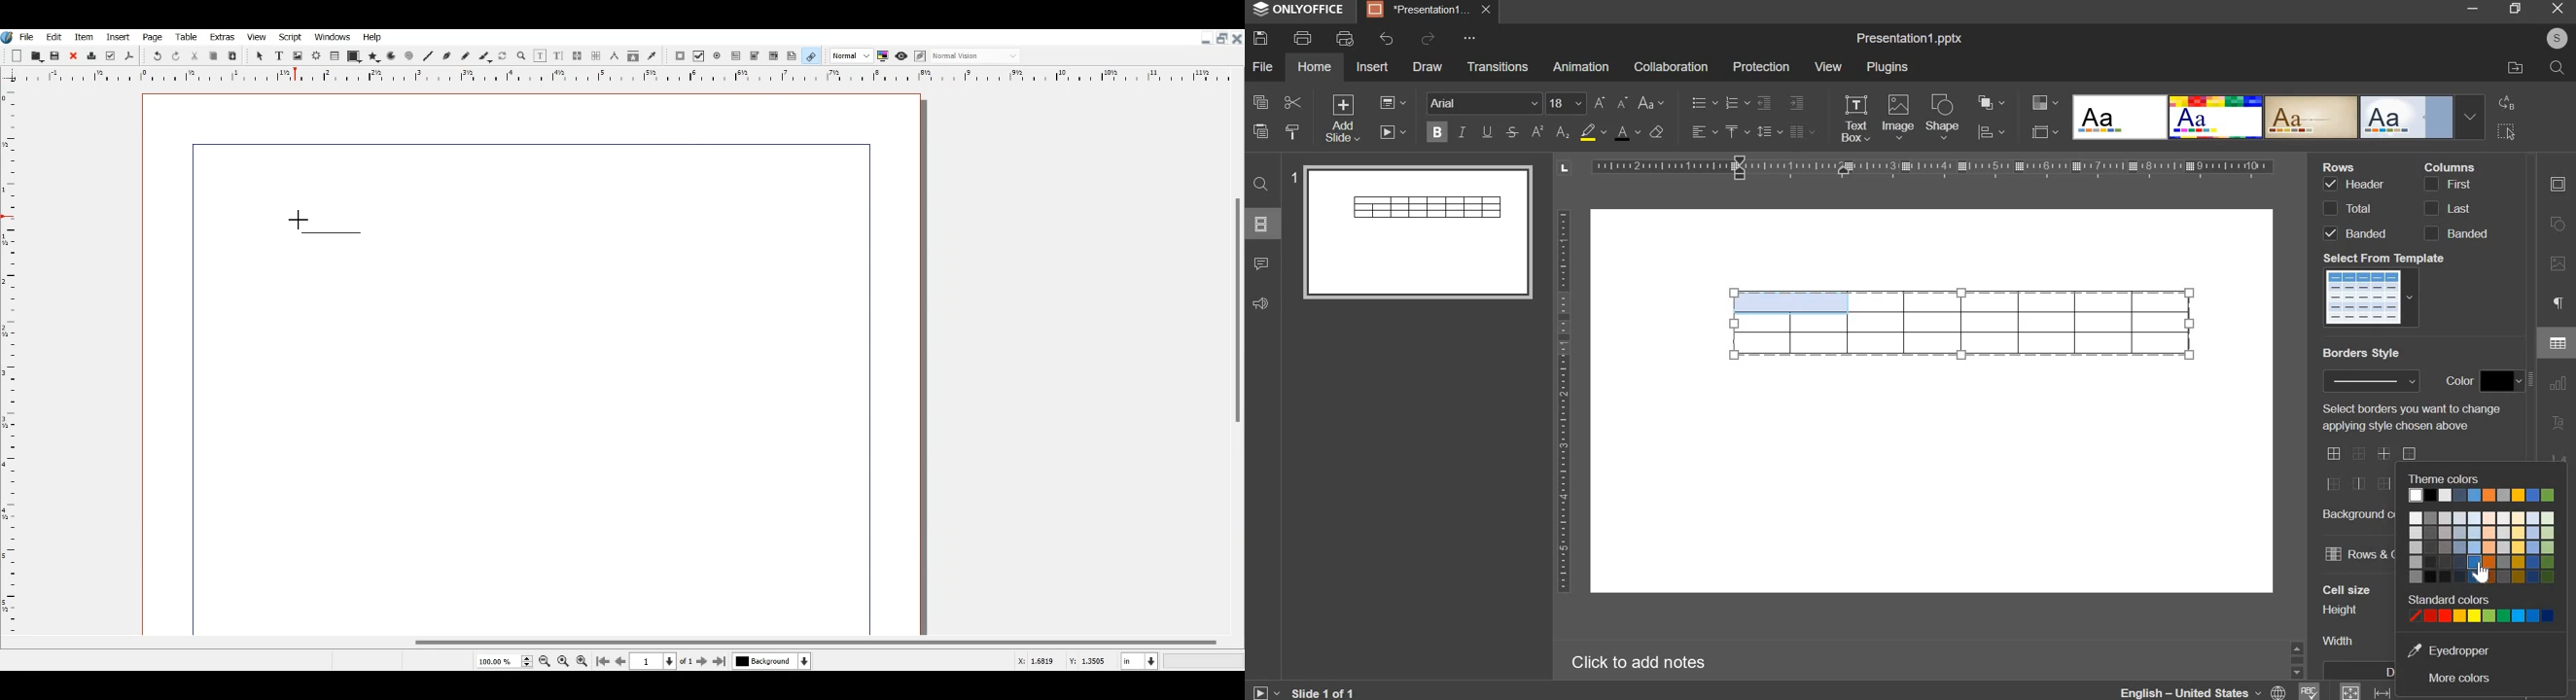 This screenshot has width=2576, height=700. What do you see at coordinates (446, 55) in the screenshot?
I see `Bezier curve` at bounding box center [446, 55].